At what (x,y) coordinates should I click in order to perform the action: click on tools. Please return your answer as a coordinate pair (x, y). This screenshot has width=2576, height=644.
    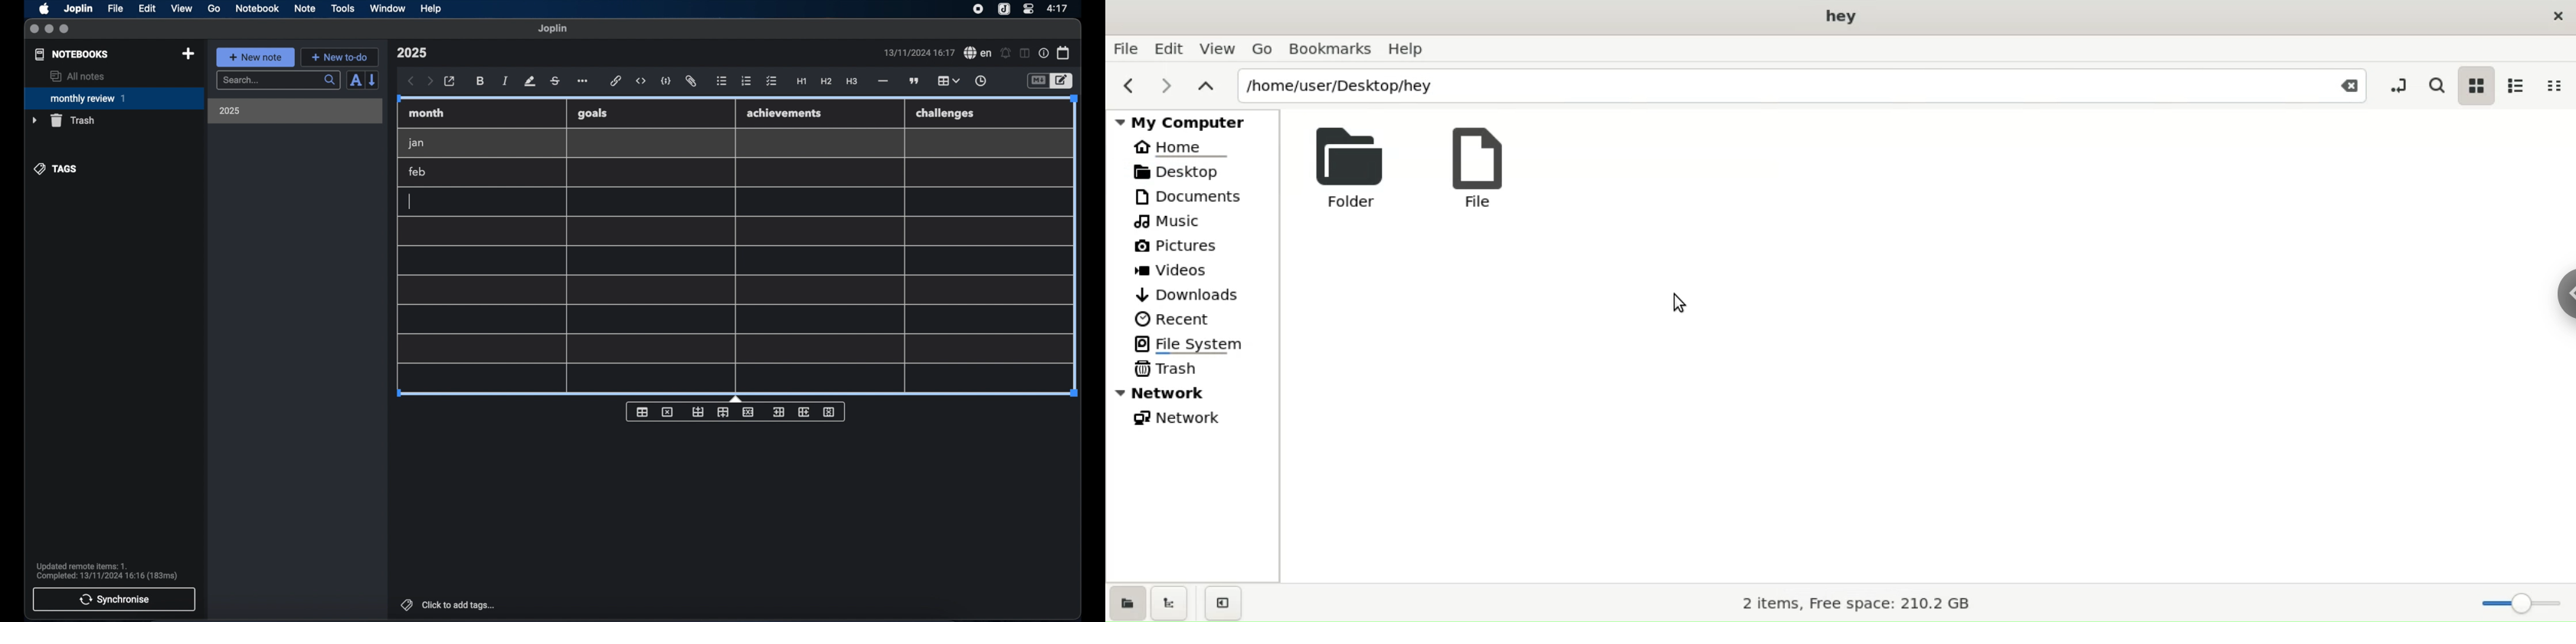
    Looking at the image, I should click on (343, 8).